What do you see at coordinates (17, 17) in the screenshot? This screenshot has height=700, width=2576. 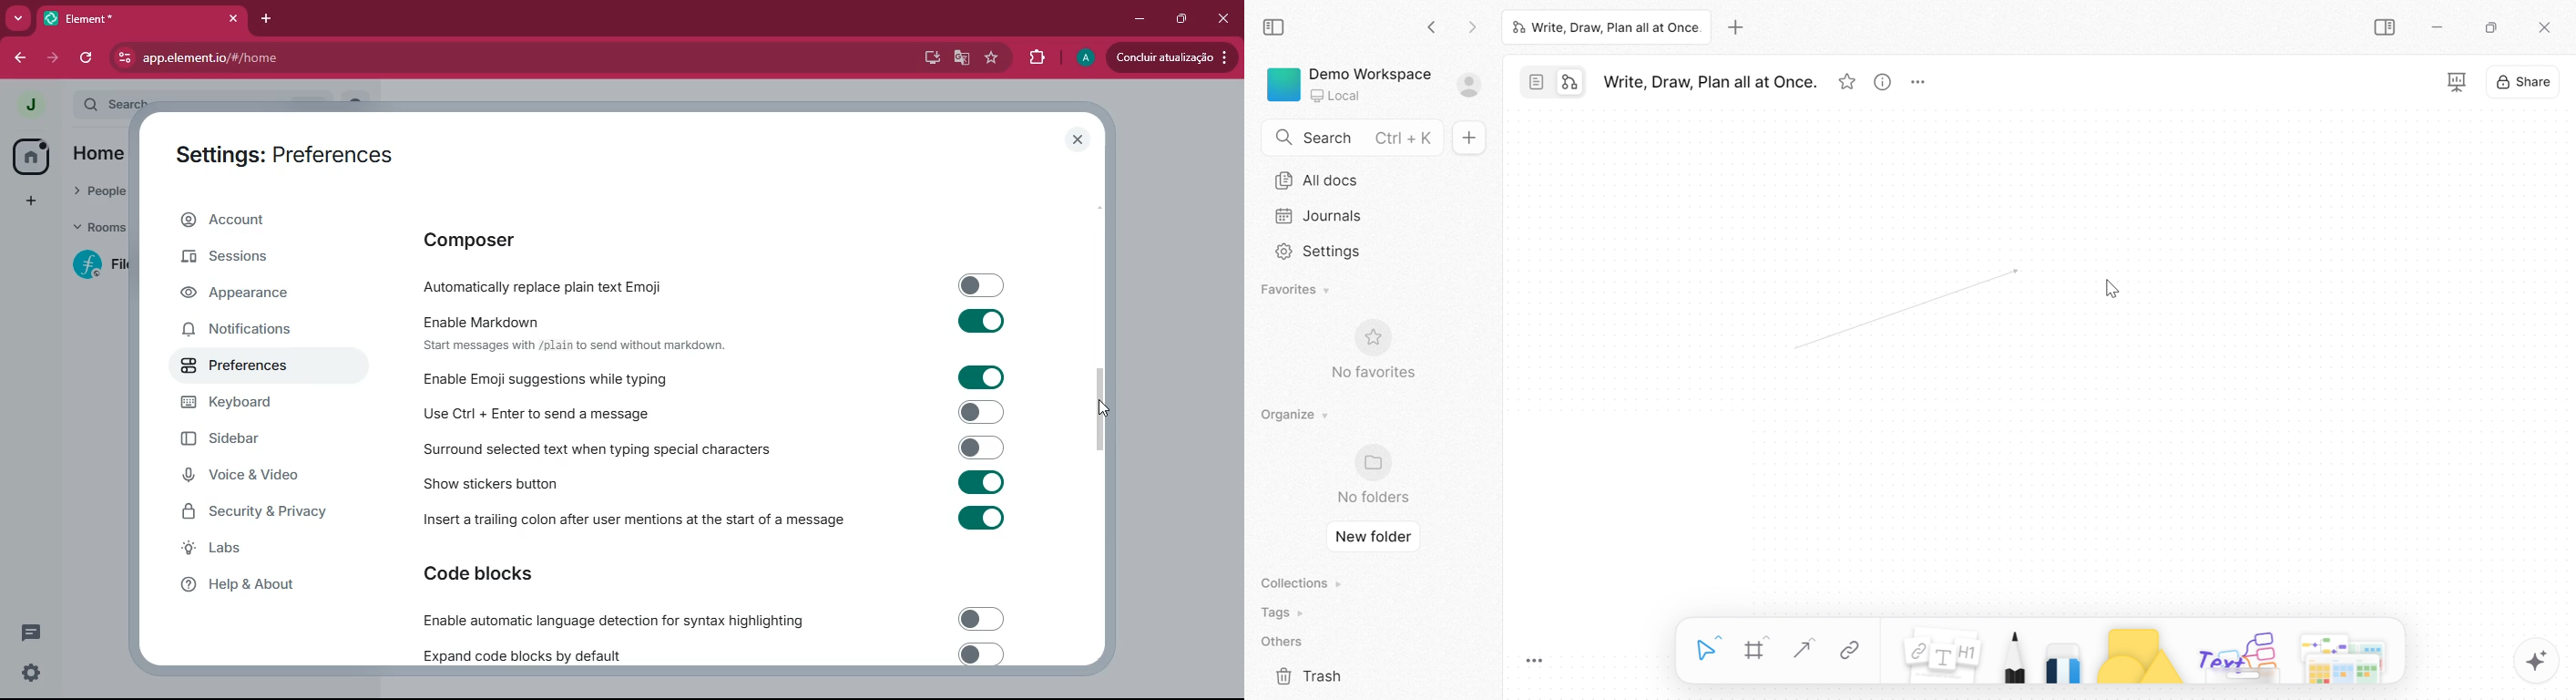 I see `more` at bounding box center [17, 17].